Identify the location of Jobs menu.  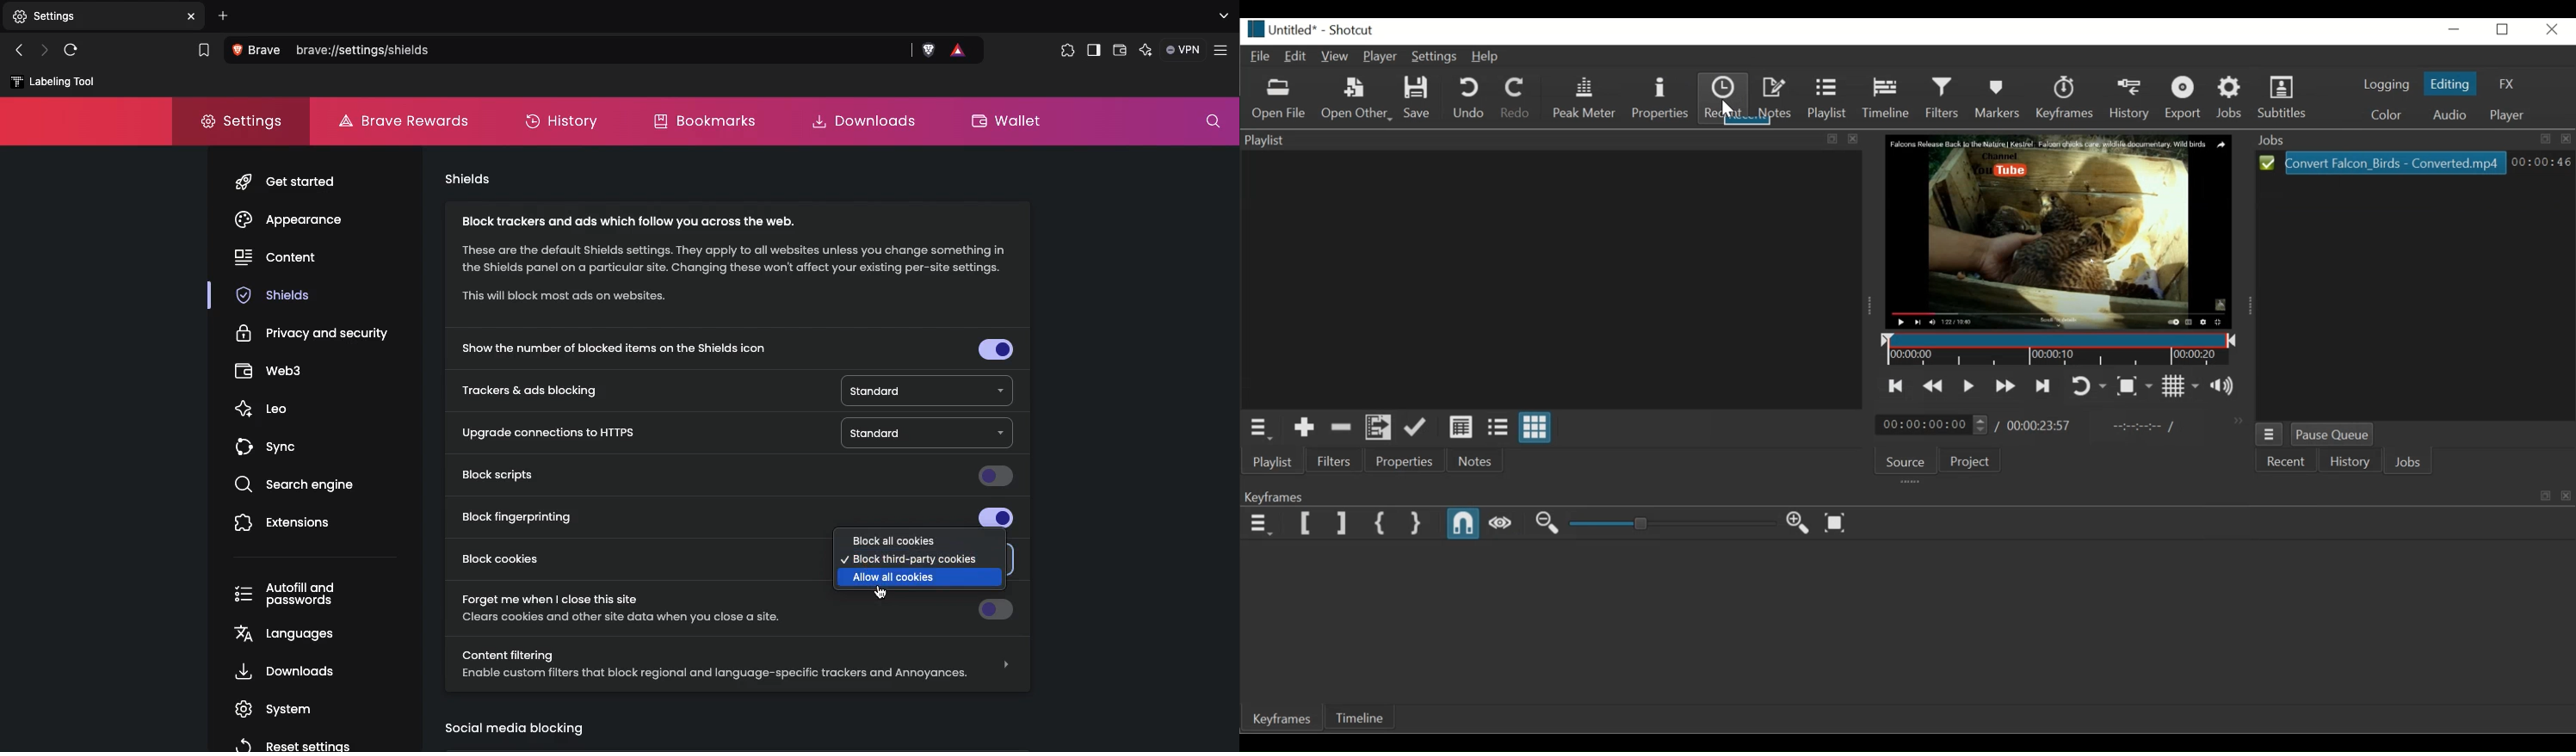
(2270, 433).